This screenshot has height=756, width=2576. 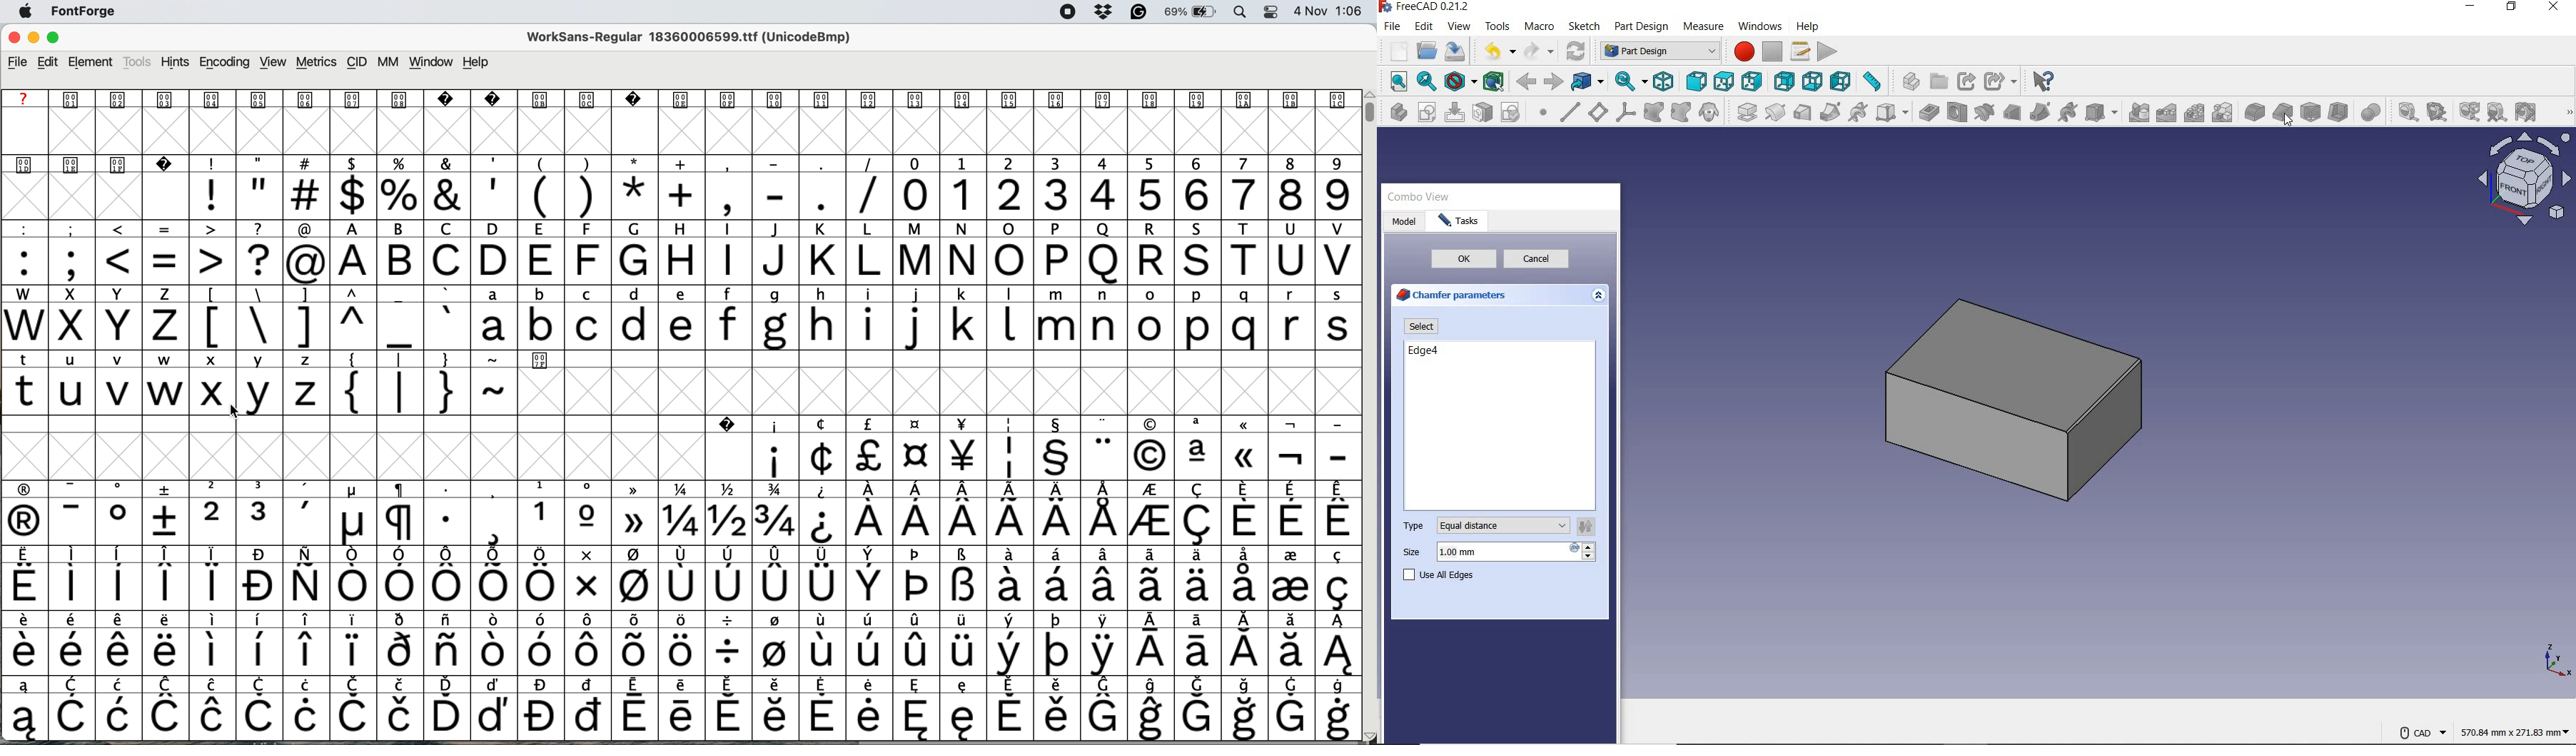 I want to click on fit all, so click(x=1394, y=81).